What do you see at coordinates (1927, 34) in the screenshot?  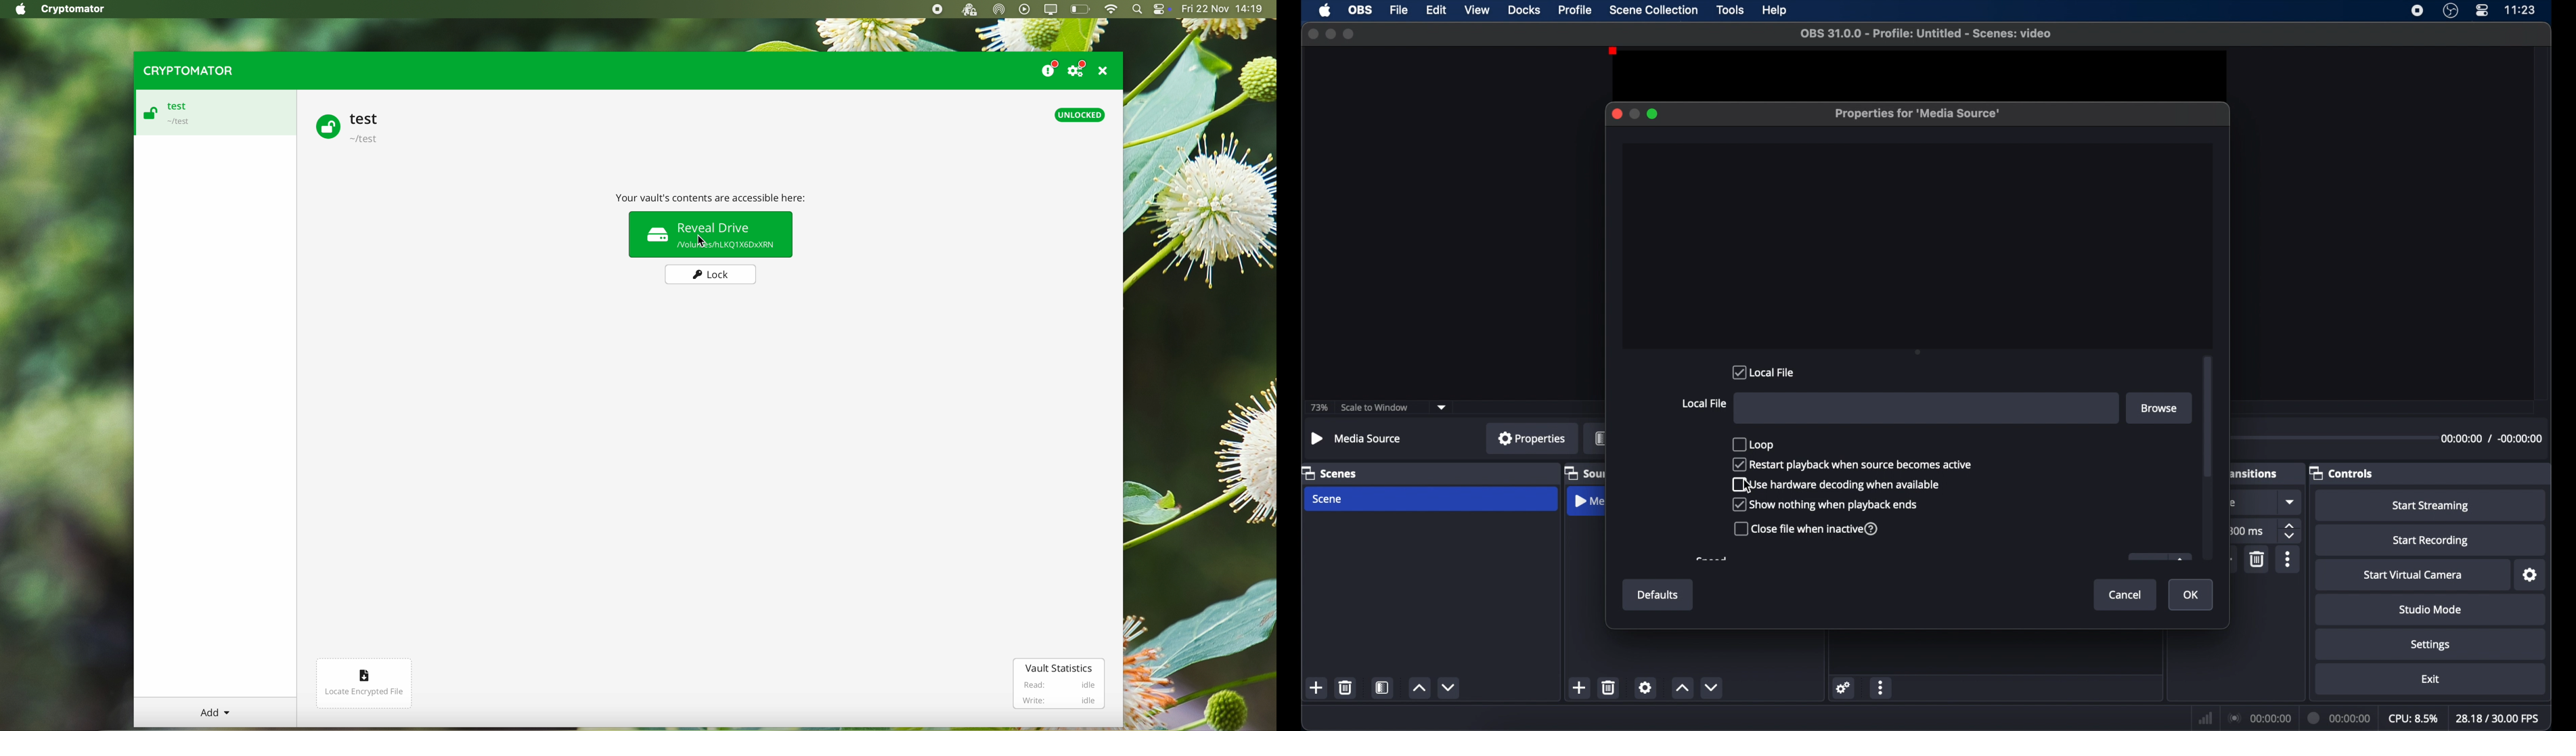 I see `file name` at bounding box center [1927, 34].